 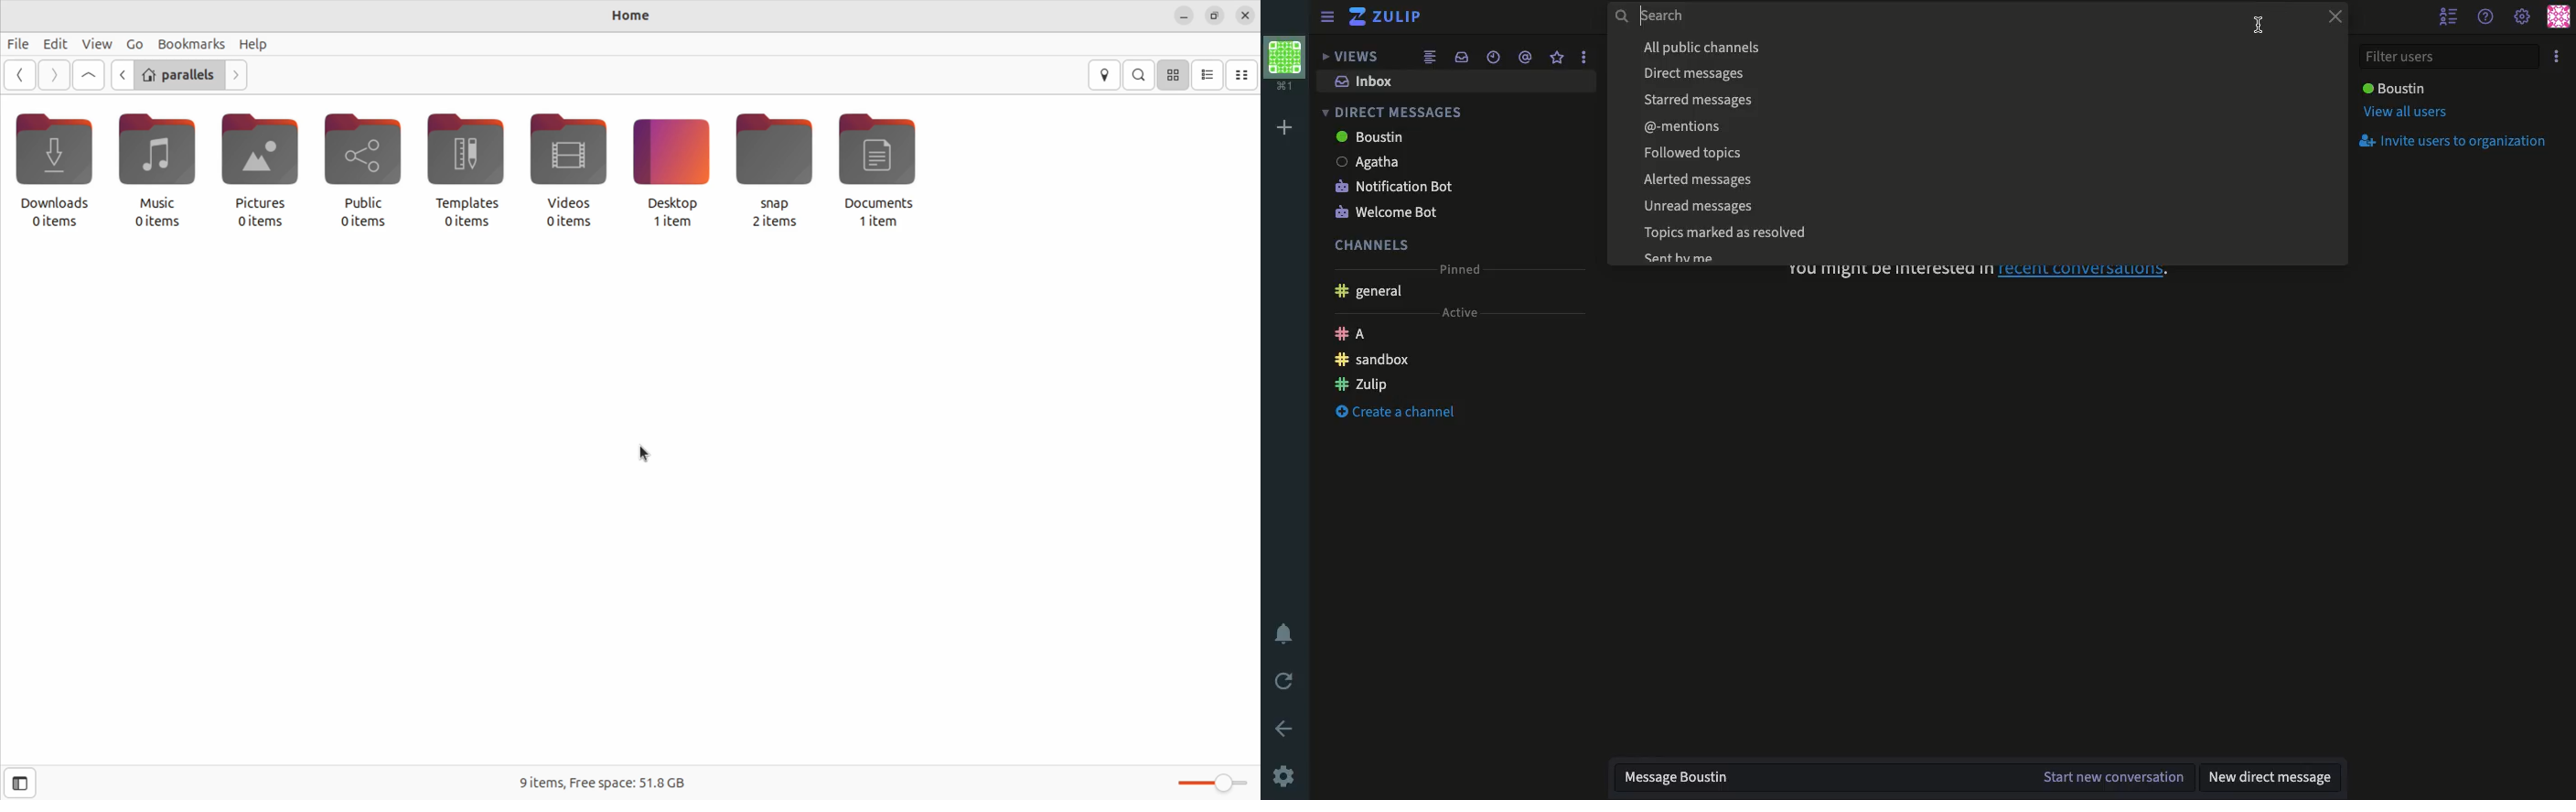 What do you see at coordinates (1951, 17) in the screenshot?
I see `Search` at bounding box center [1951, 17].